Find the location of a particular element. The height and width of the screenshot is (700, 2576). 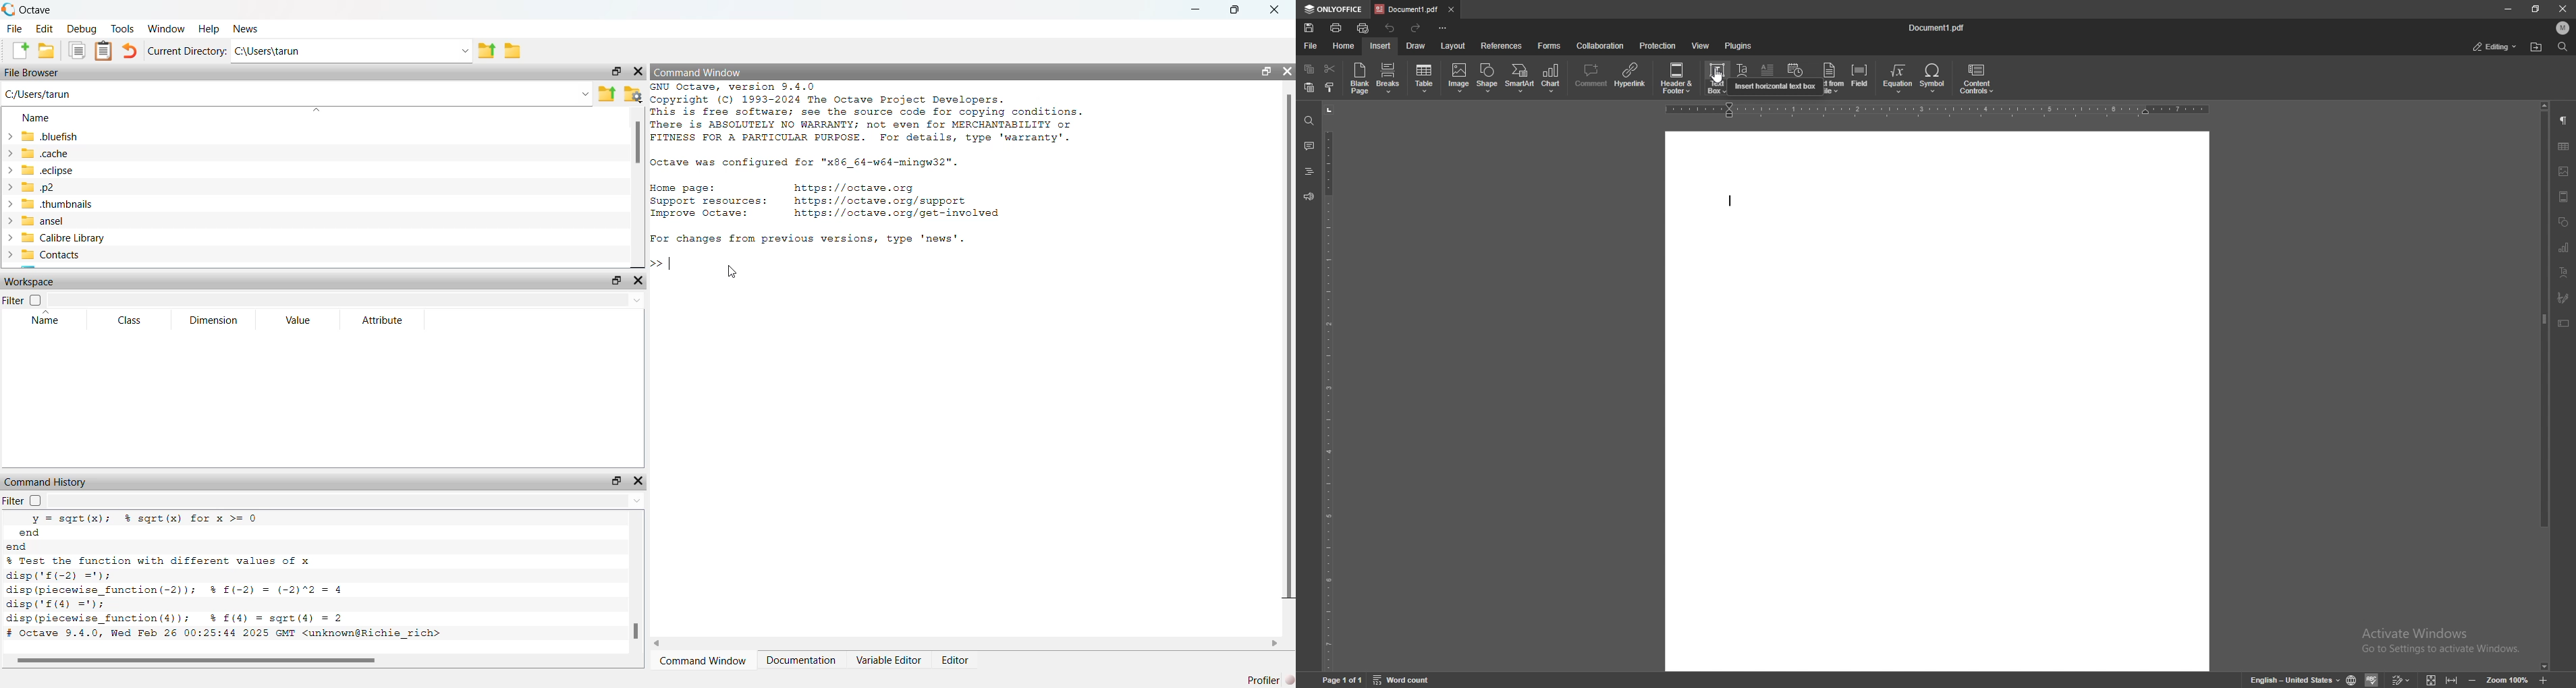

onlyoffice is located at coordinates (1334, 10).